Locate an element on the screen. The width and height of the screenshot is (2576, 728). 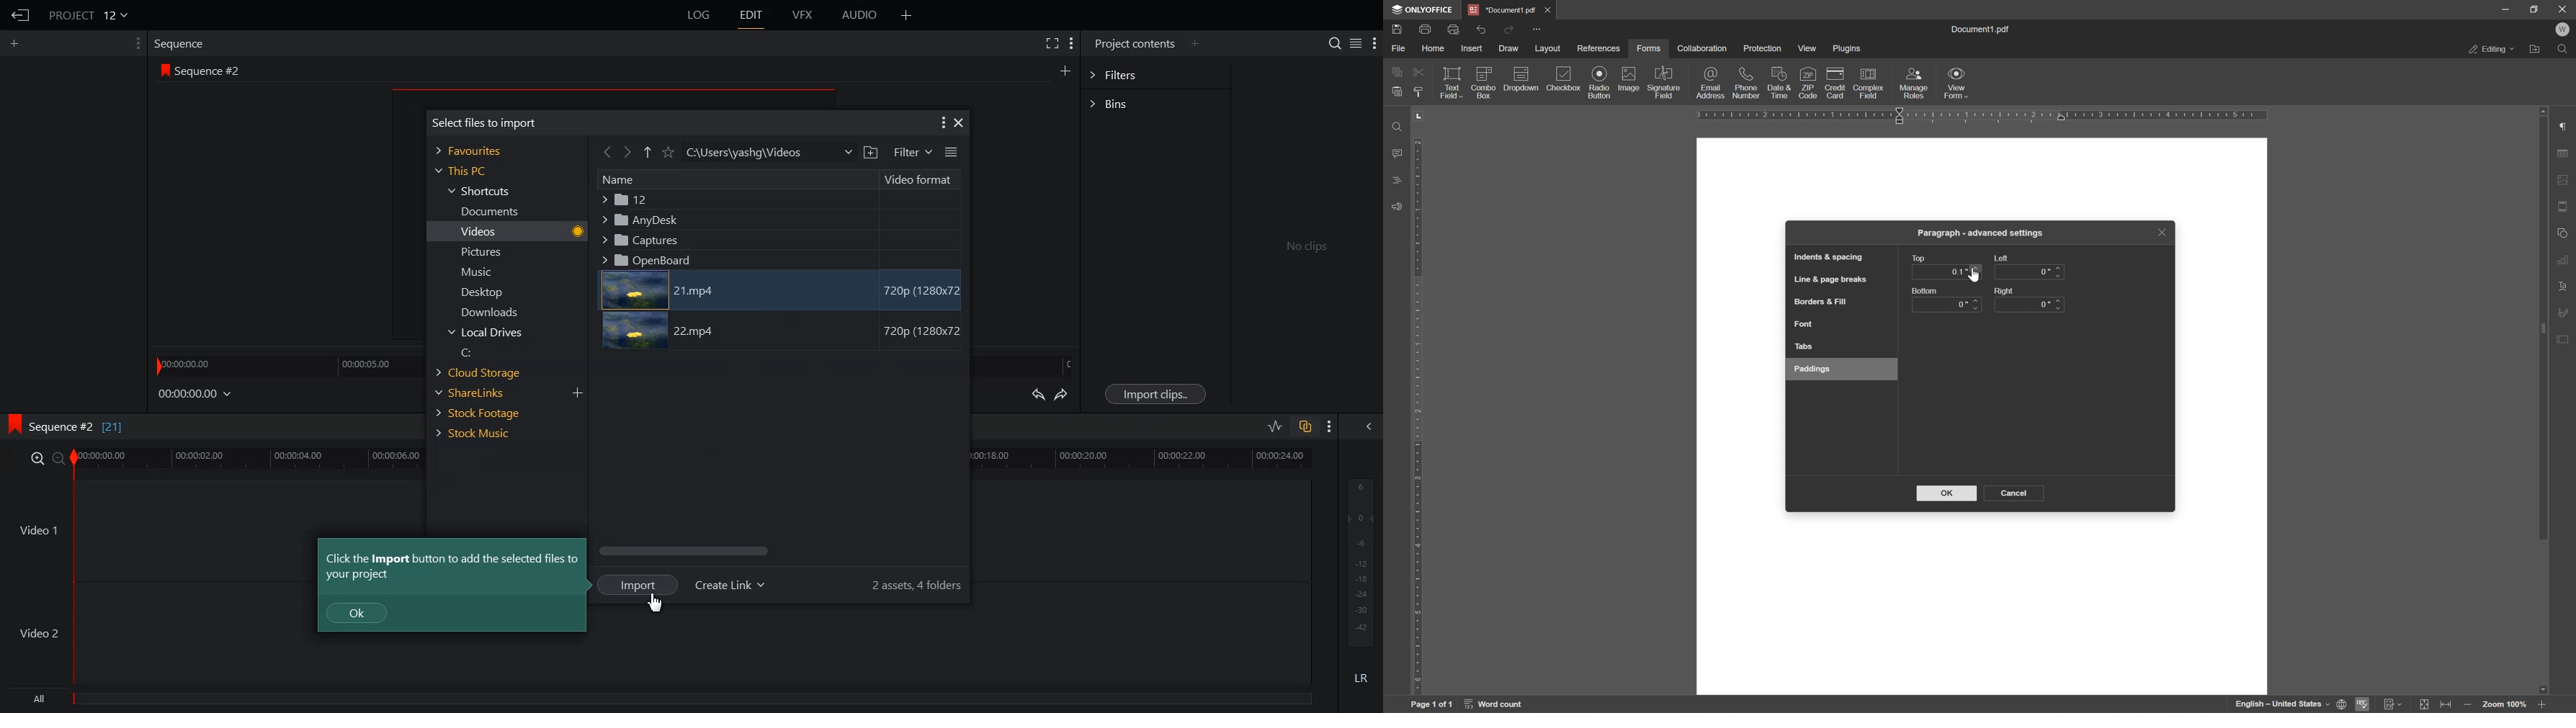
Video Slider is located at coordinates (700, 461).